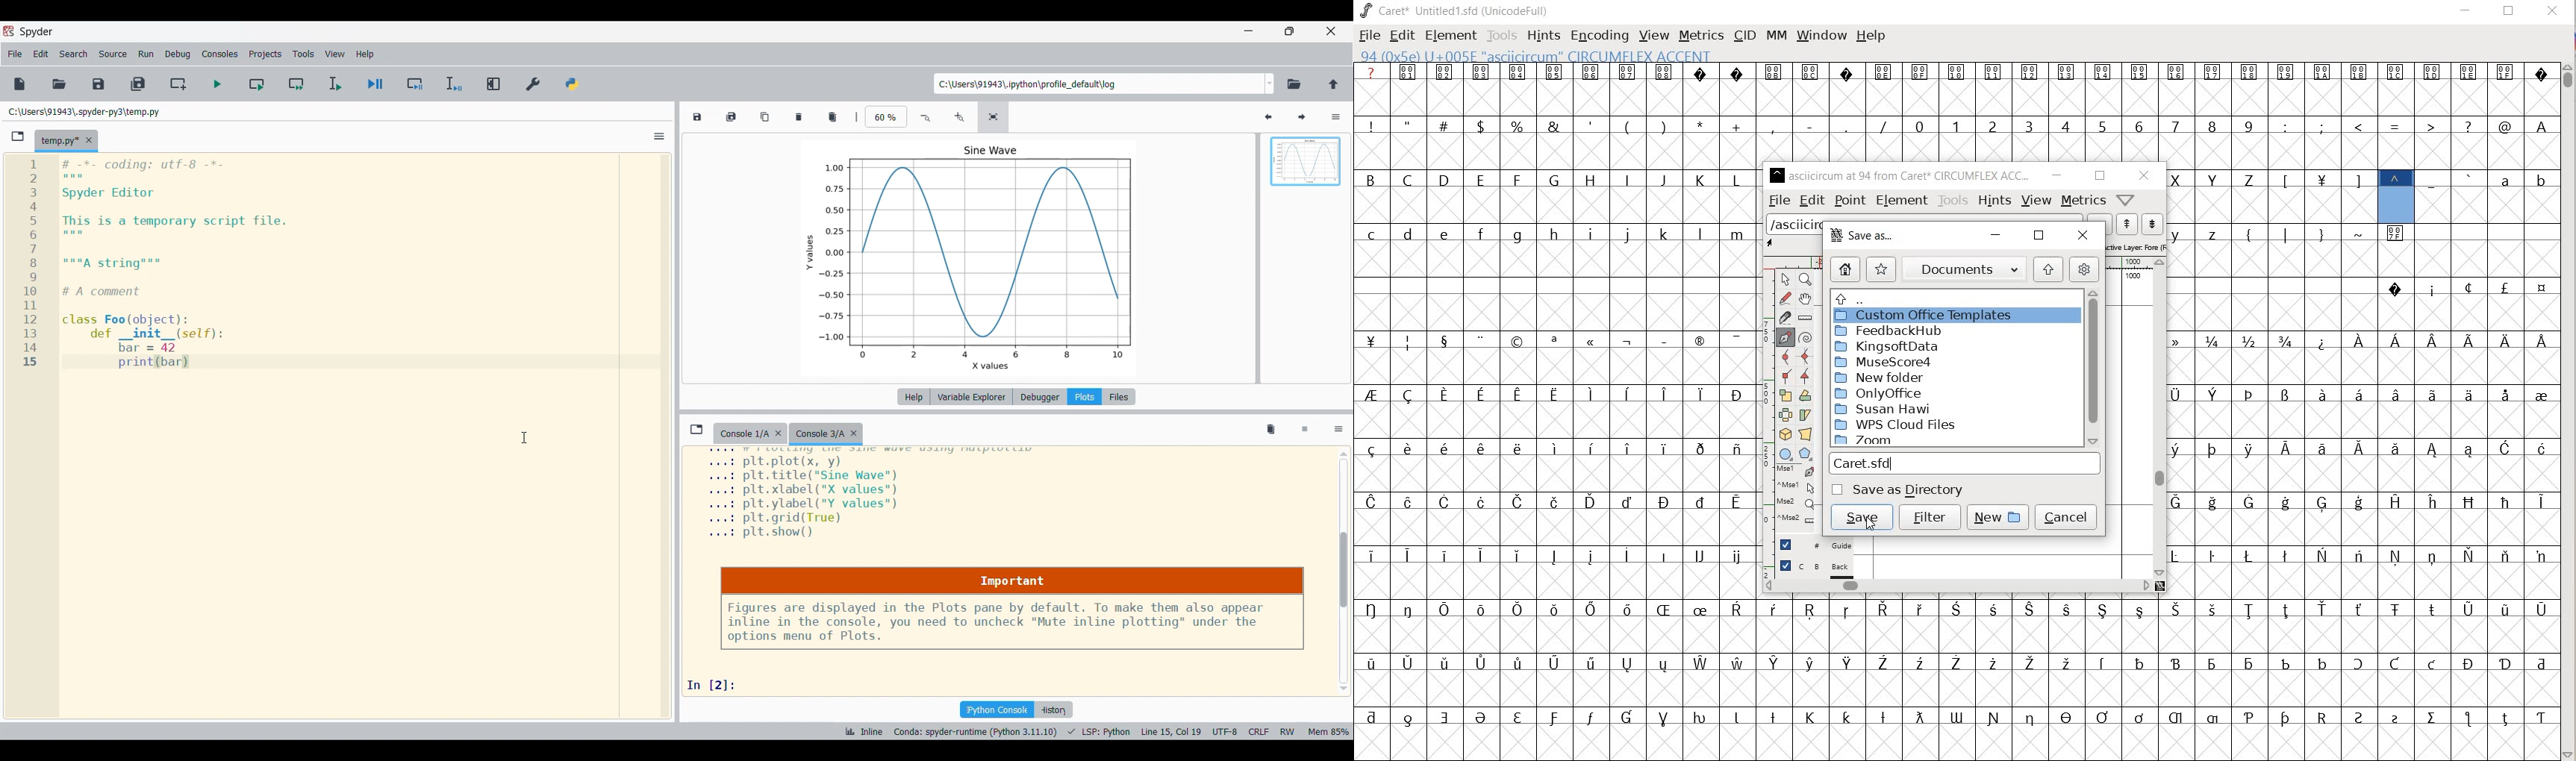 Image resolution: width=2576 pixels, height=784 pixels. What do you see at coordinates (1271, 431) in the screenshot?
I see `Remove all variables from namespace` at bounding box center [1271, 431].